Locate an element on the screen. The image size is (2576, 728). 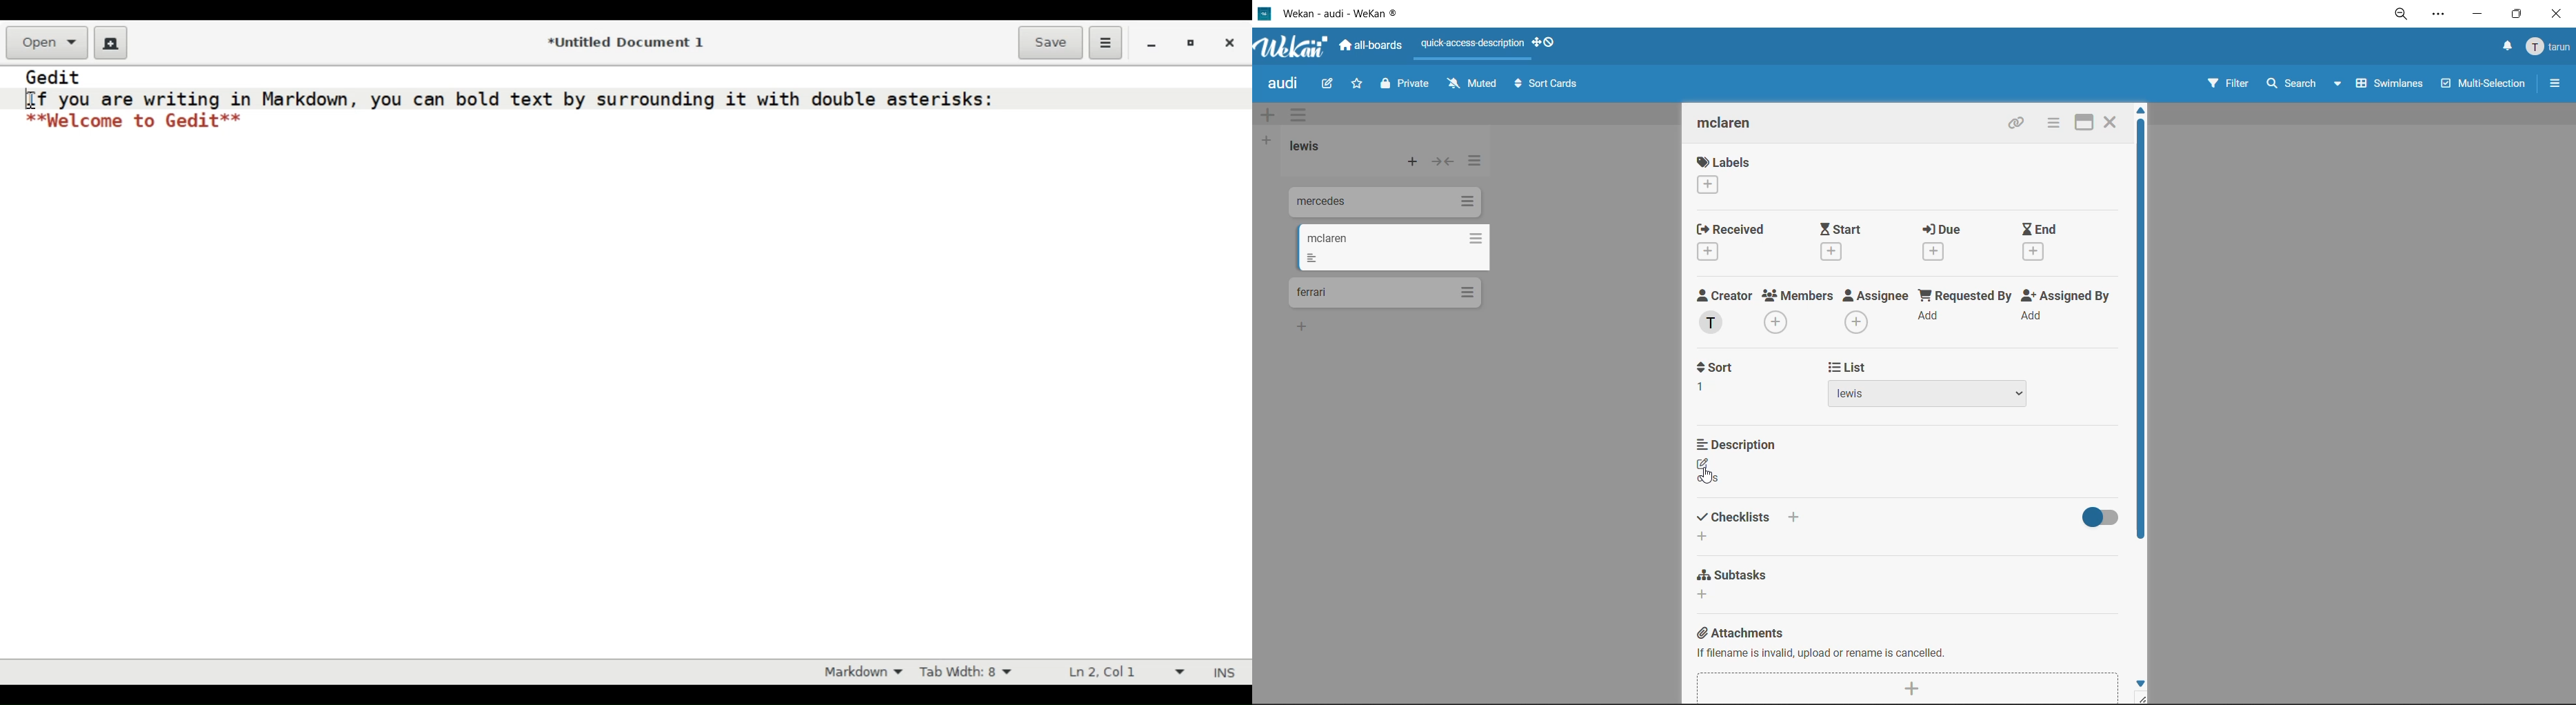
quick access description is located at coordinates (1473, 44).